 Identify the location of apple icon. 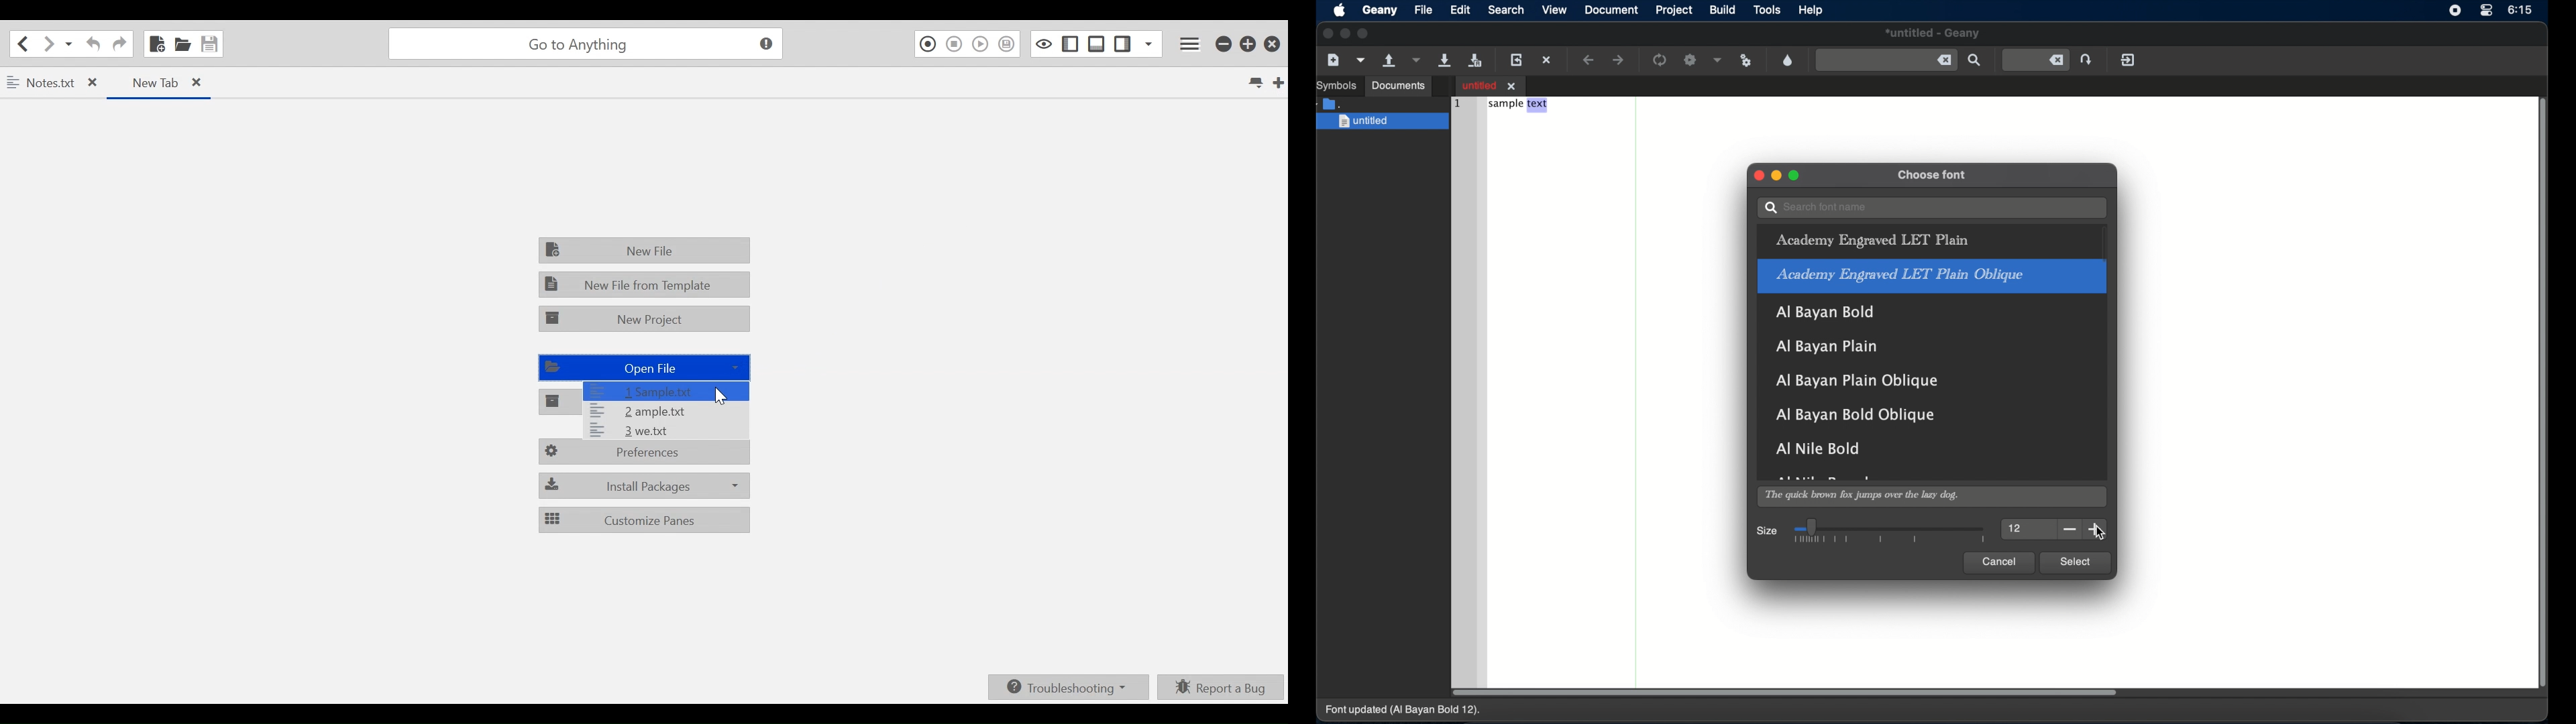
(1339, 11).